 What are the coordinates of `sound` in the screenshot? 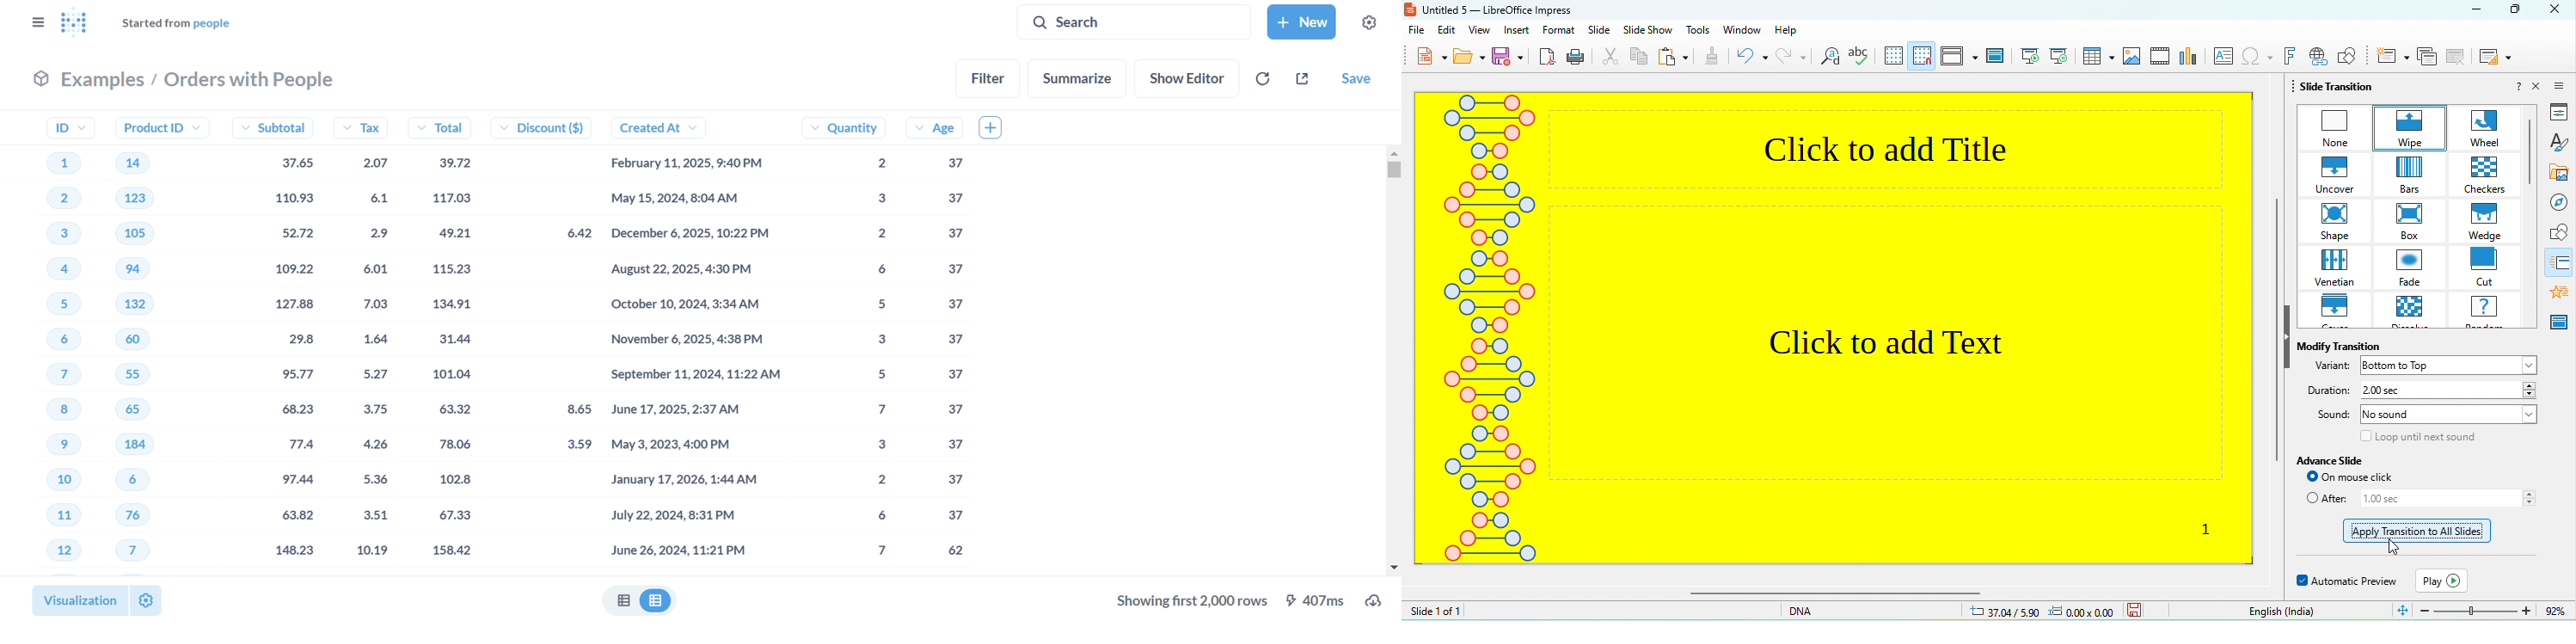 It's located at (2330, 416).